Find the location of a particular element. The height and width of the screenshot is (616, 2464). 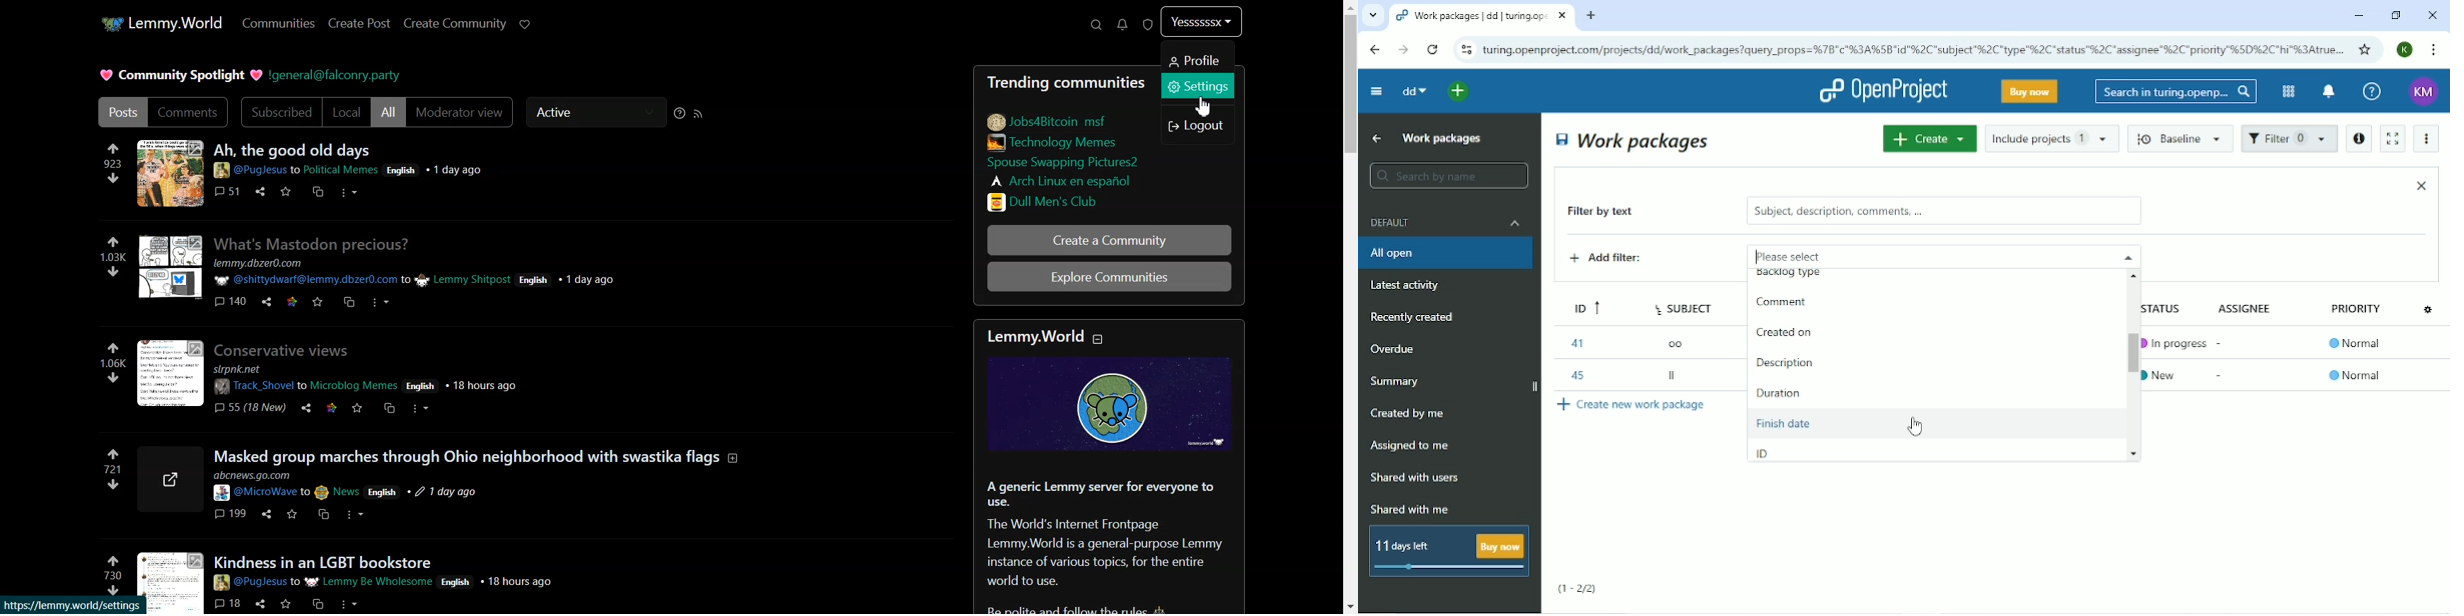

 is located at coordinates (170, 267).